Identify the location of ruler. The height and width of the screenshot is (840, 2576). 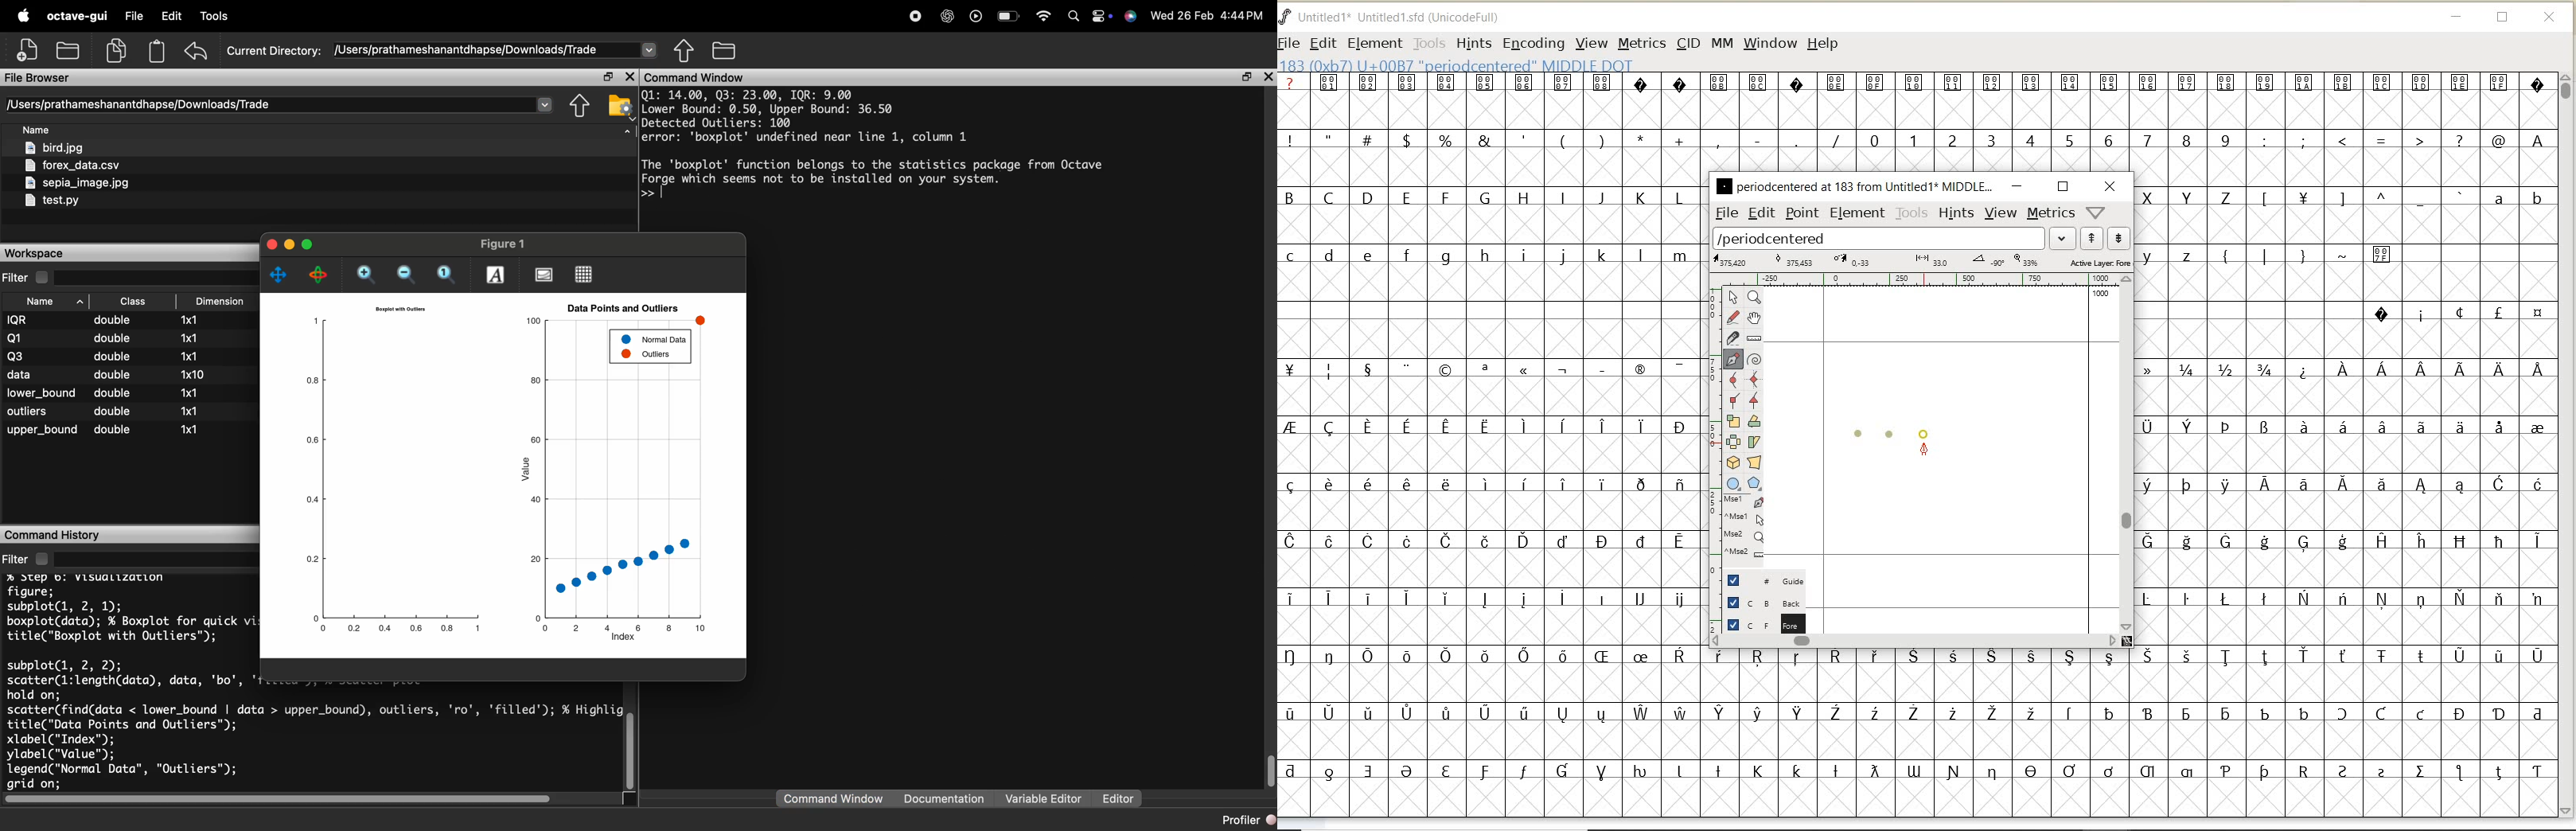
(1923, 281).